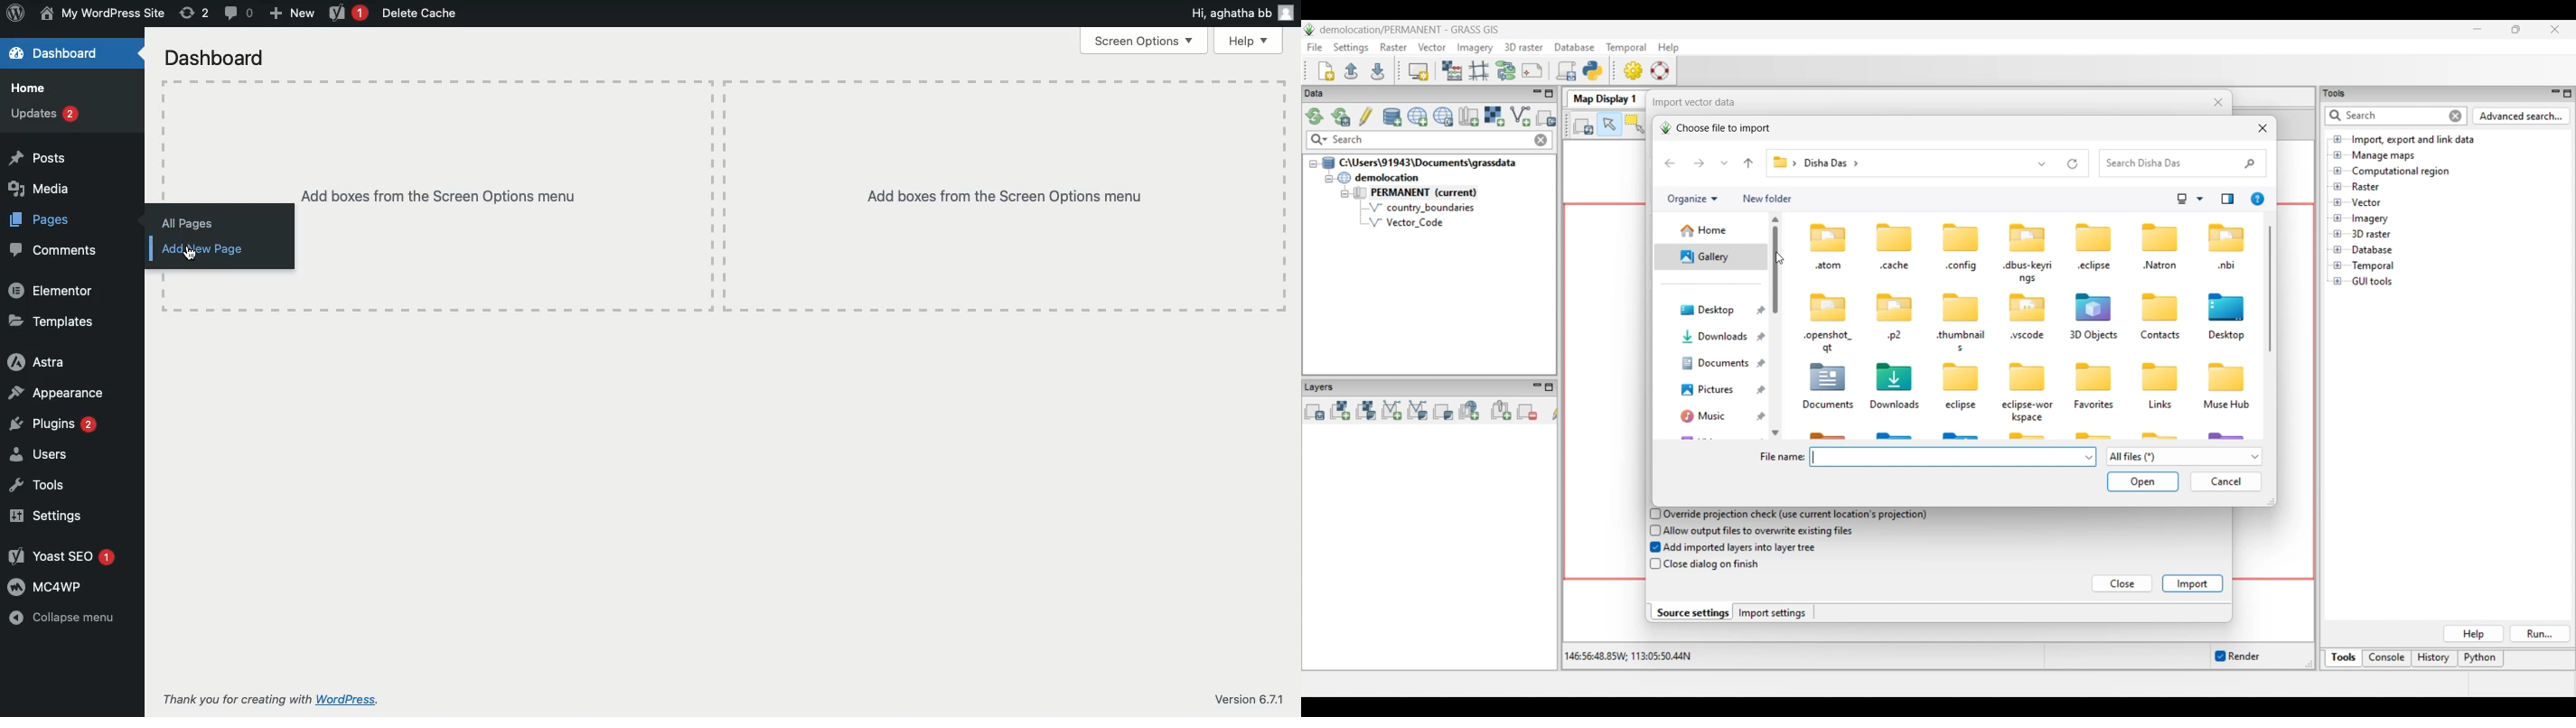  What do you see at coordinates (726, 312) in the screenshot?
I see `Table line` at bounding box center [726, 312].